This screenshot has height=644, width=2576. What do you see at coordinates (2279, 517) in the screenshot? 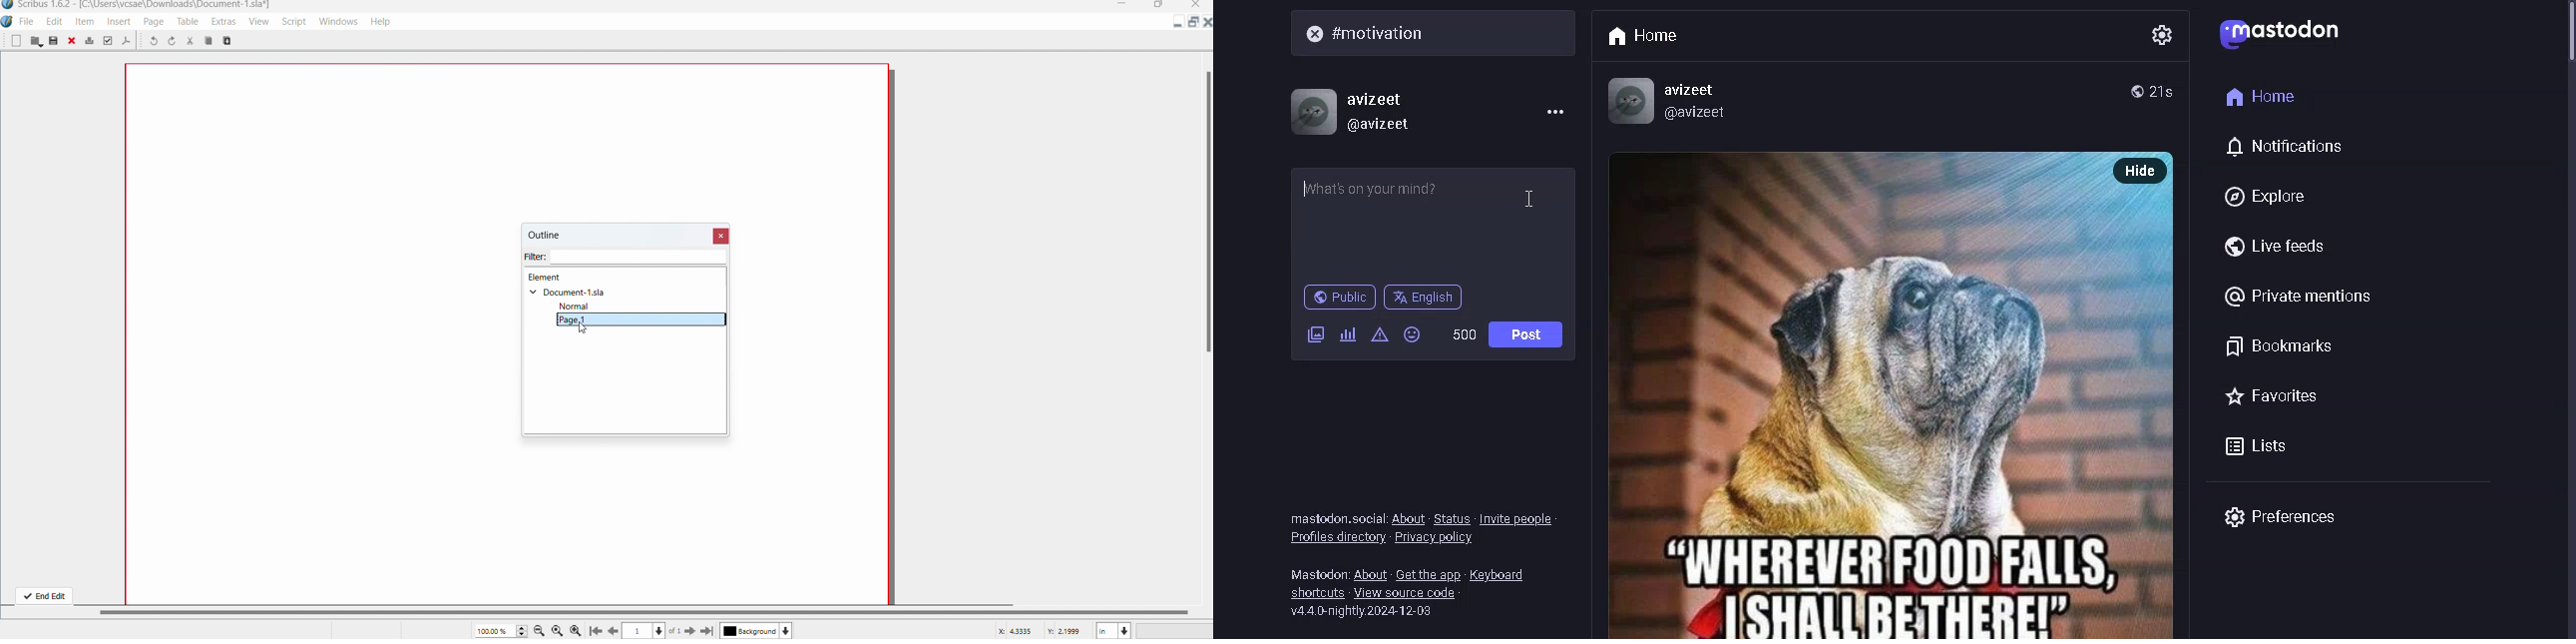
I see `preferences` at bounding box center [2279, 517].